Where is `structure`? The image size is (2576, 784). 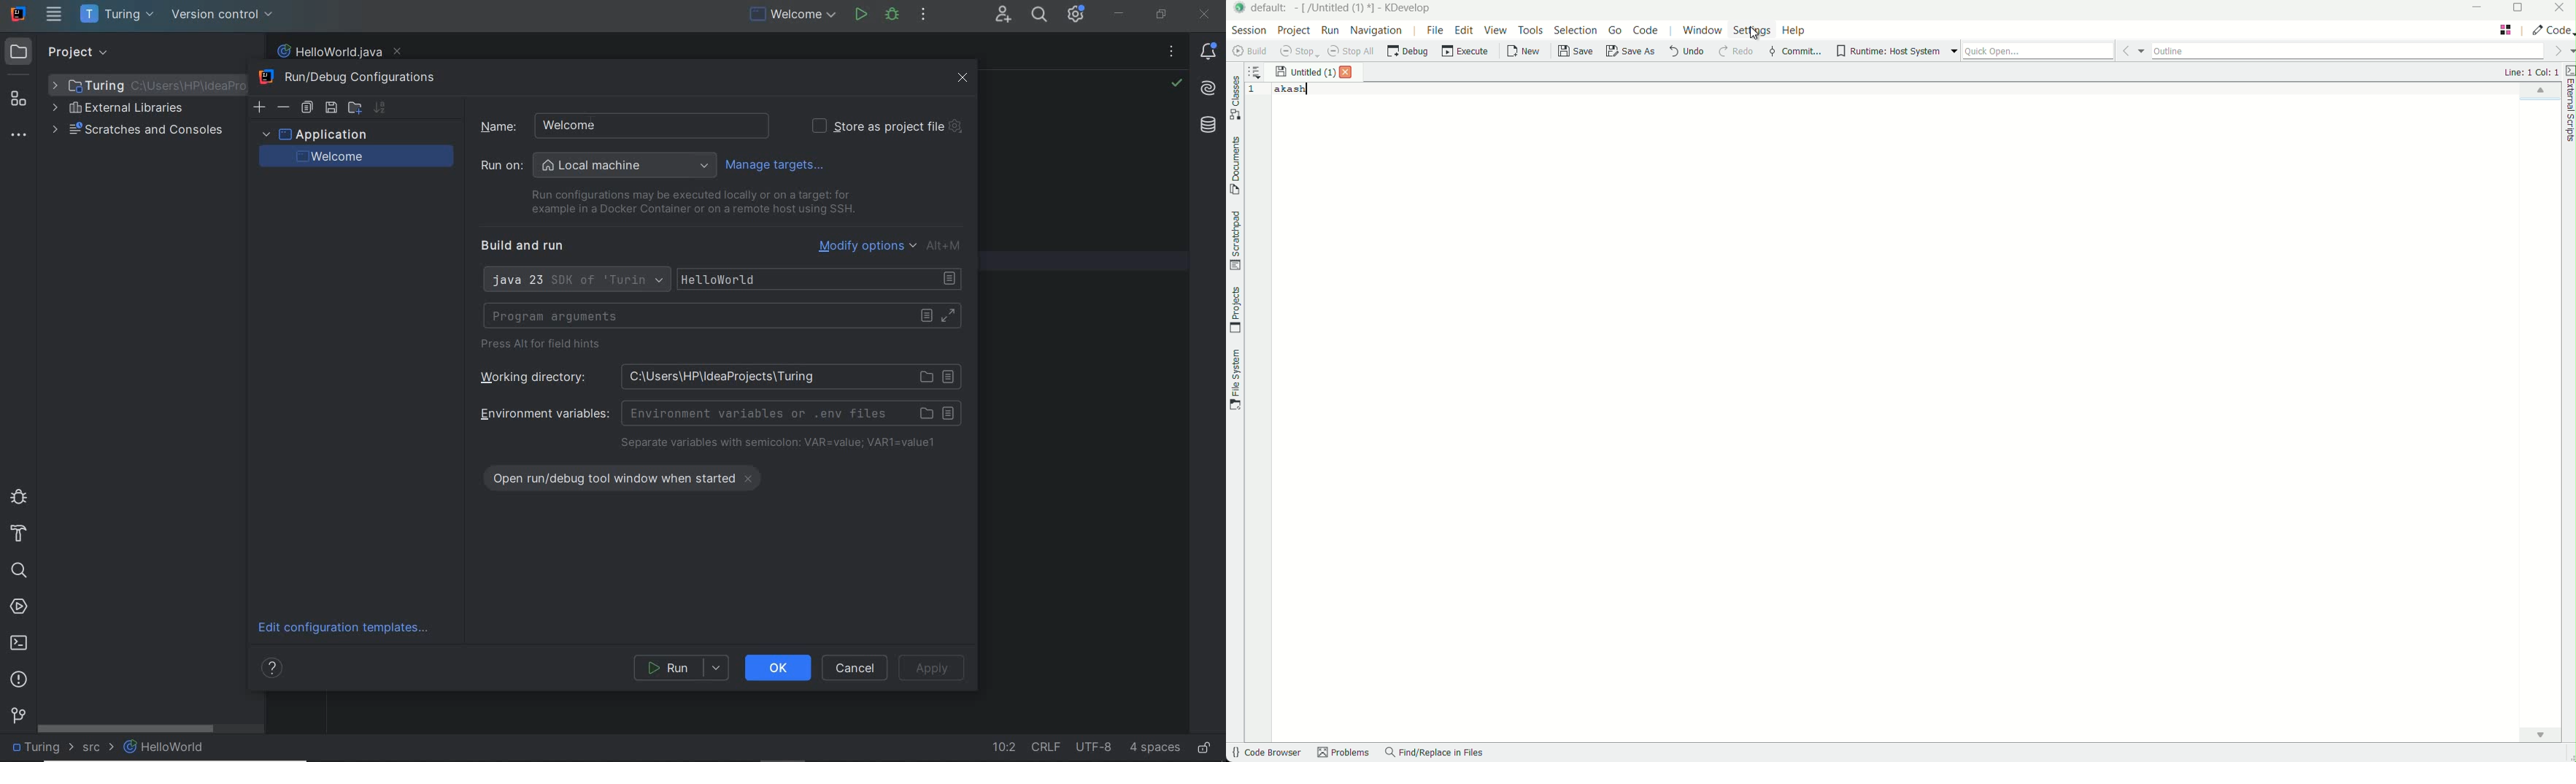 structure is located at coordinates (19, 99).